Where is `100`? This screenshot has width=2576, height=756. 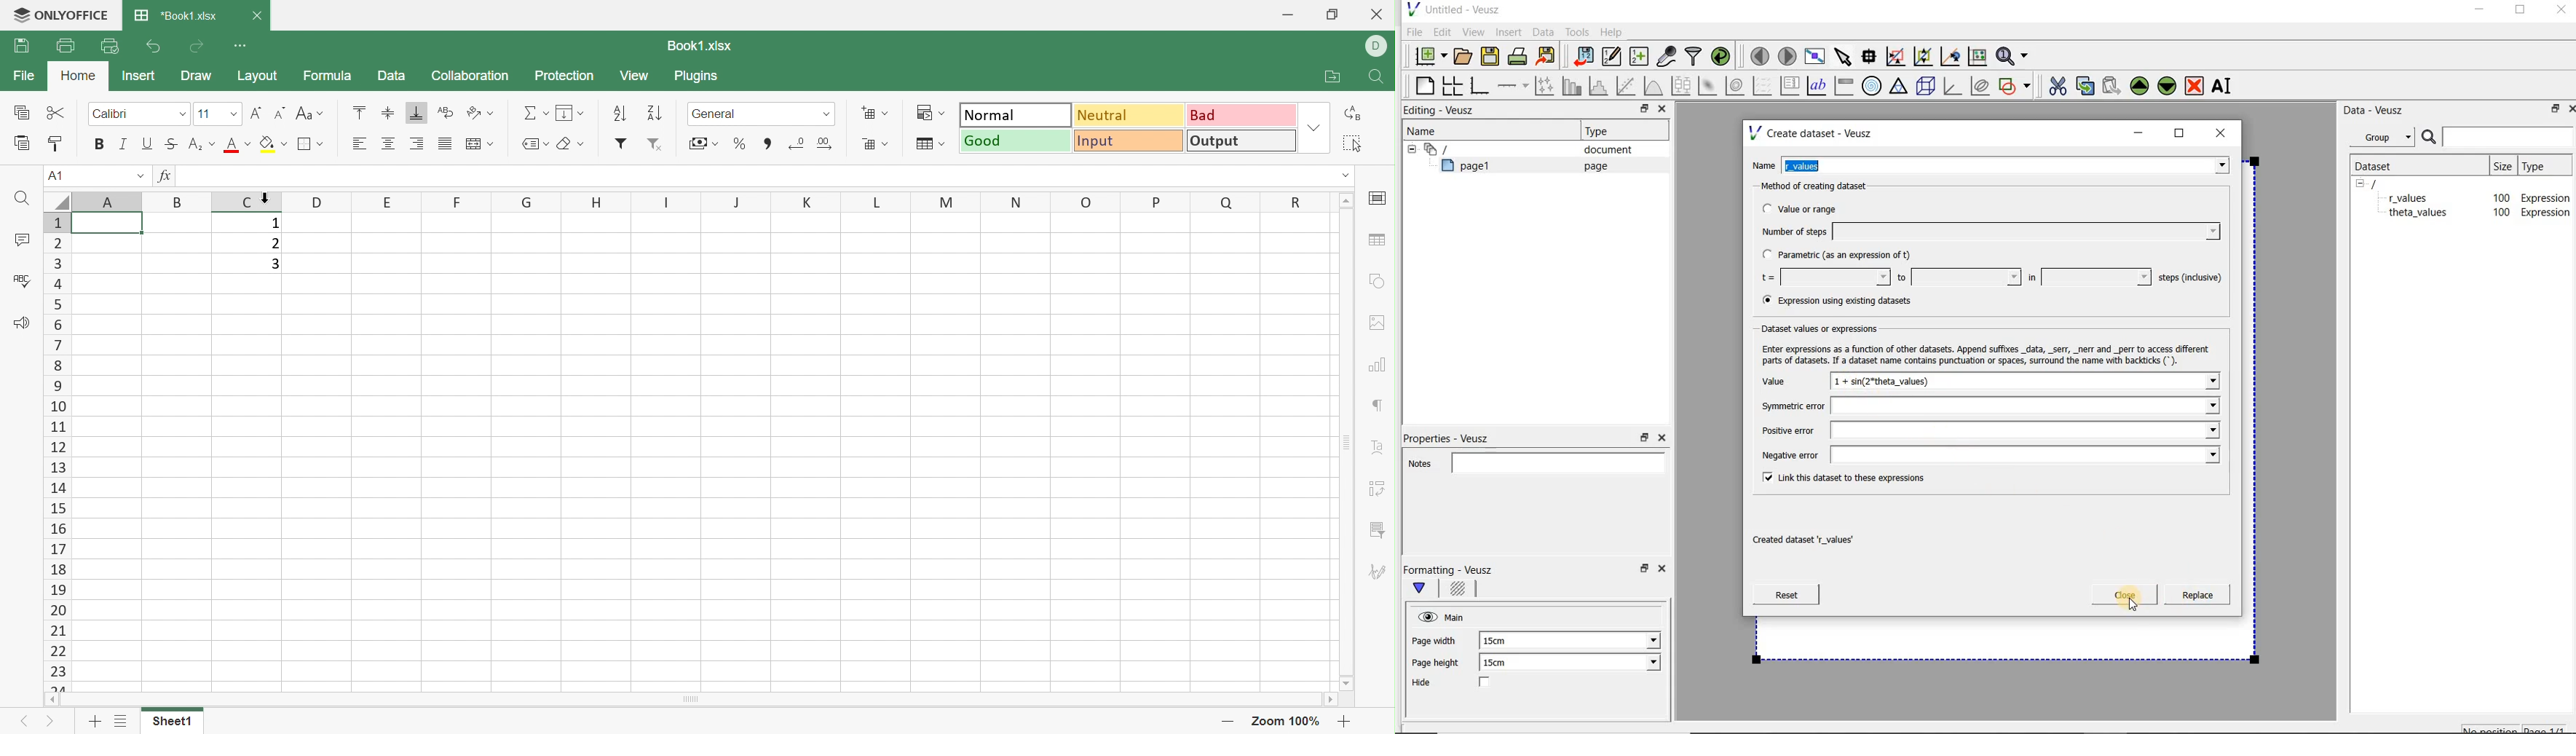
100 is located at coordinates (2500, 213).